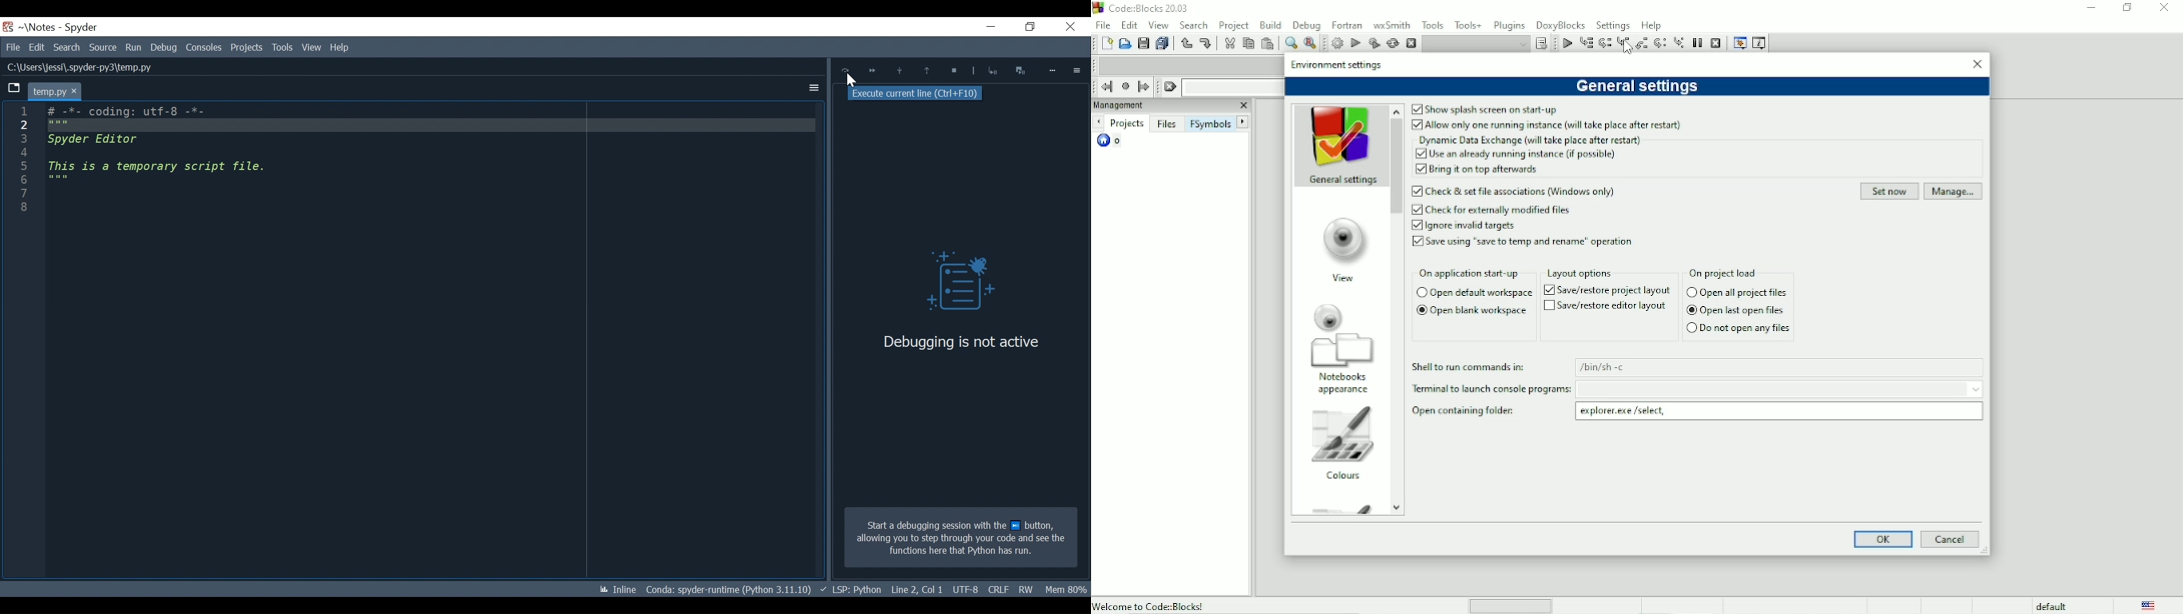 This screenshot has width=2184, height=616. What do you see at coordinates (1346, 25) in the screenshot?
I see `Fortran` at bounding box center [1346, 25].